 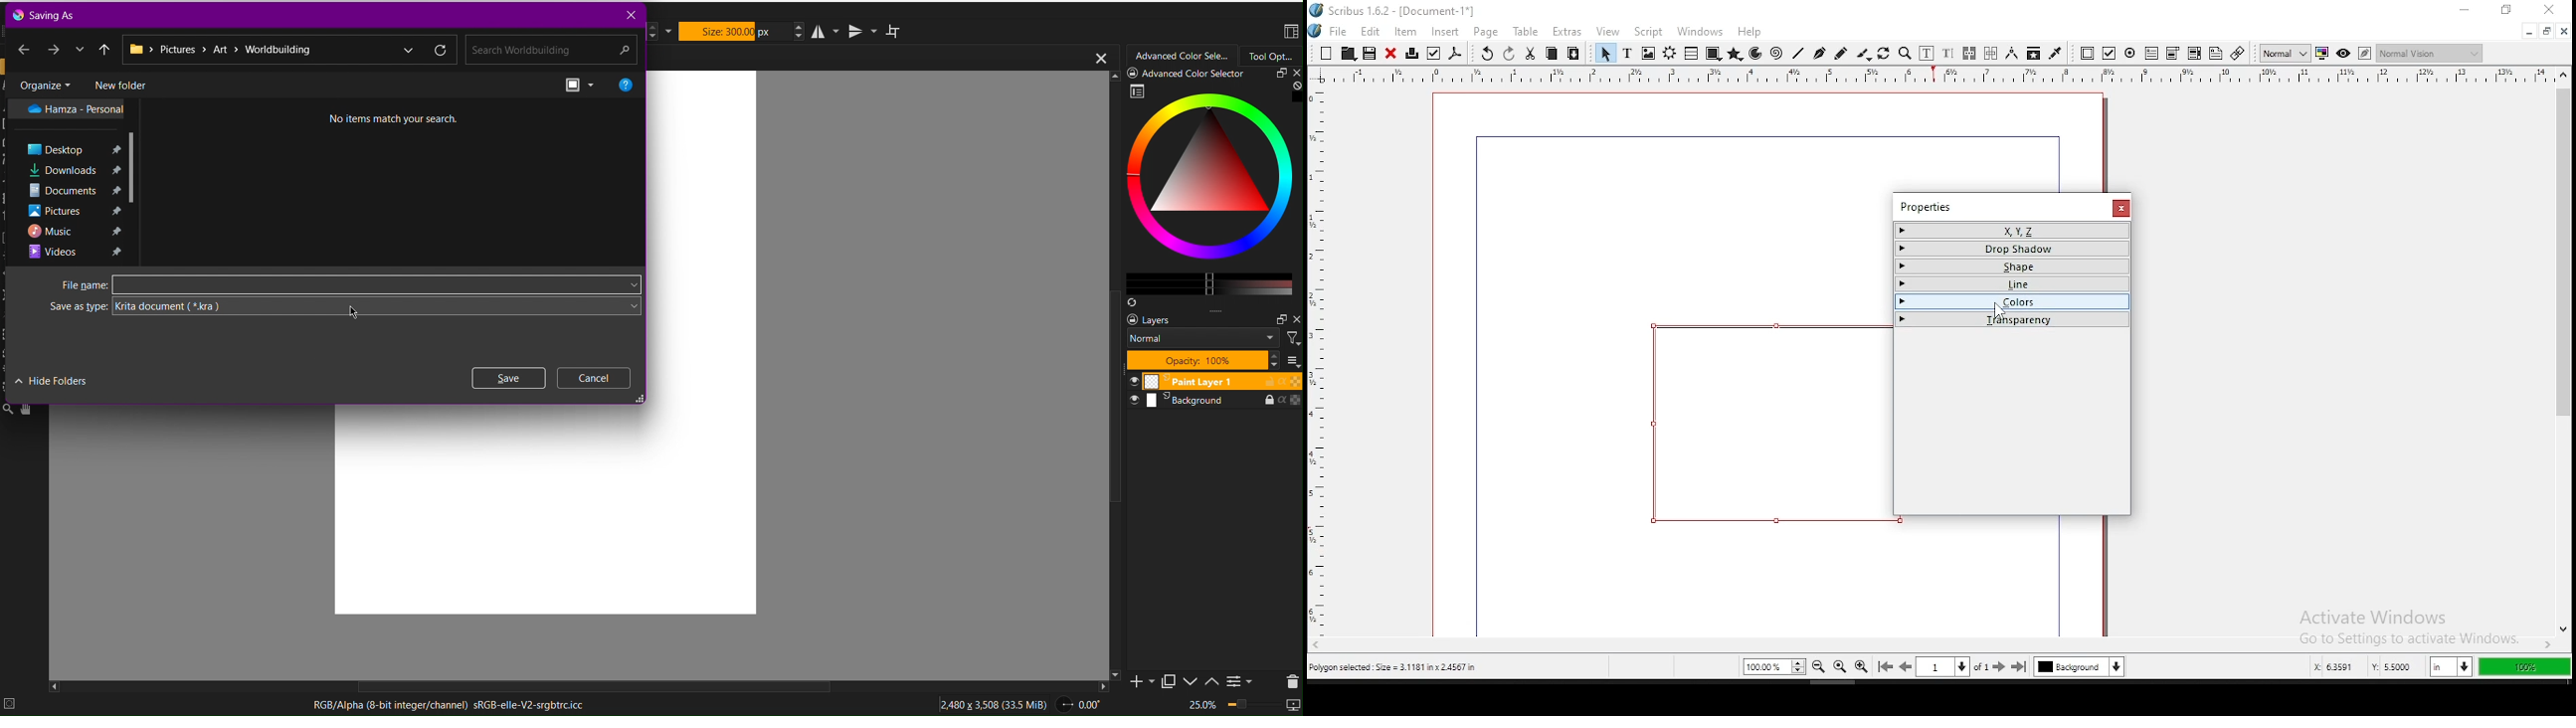 I want to click on script, so click(x=1647, y=32).